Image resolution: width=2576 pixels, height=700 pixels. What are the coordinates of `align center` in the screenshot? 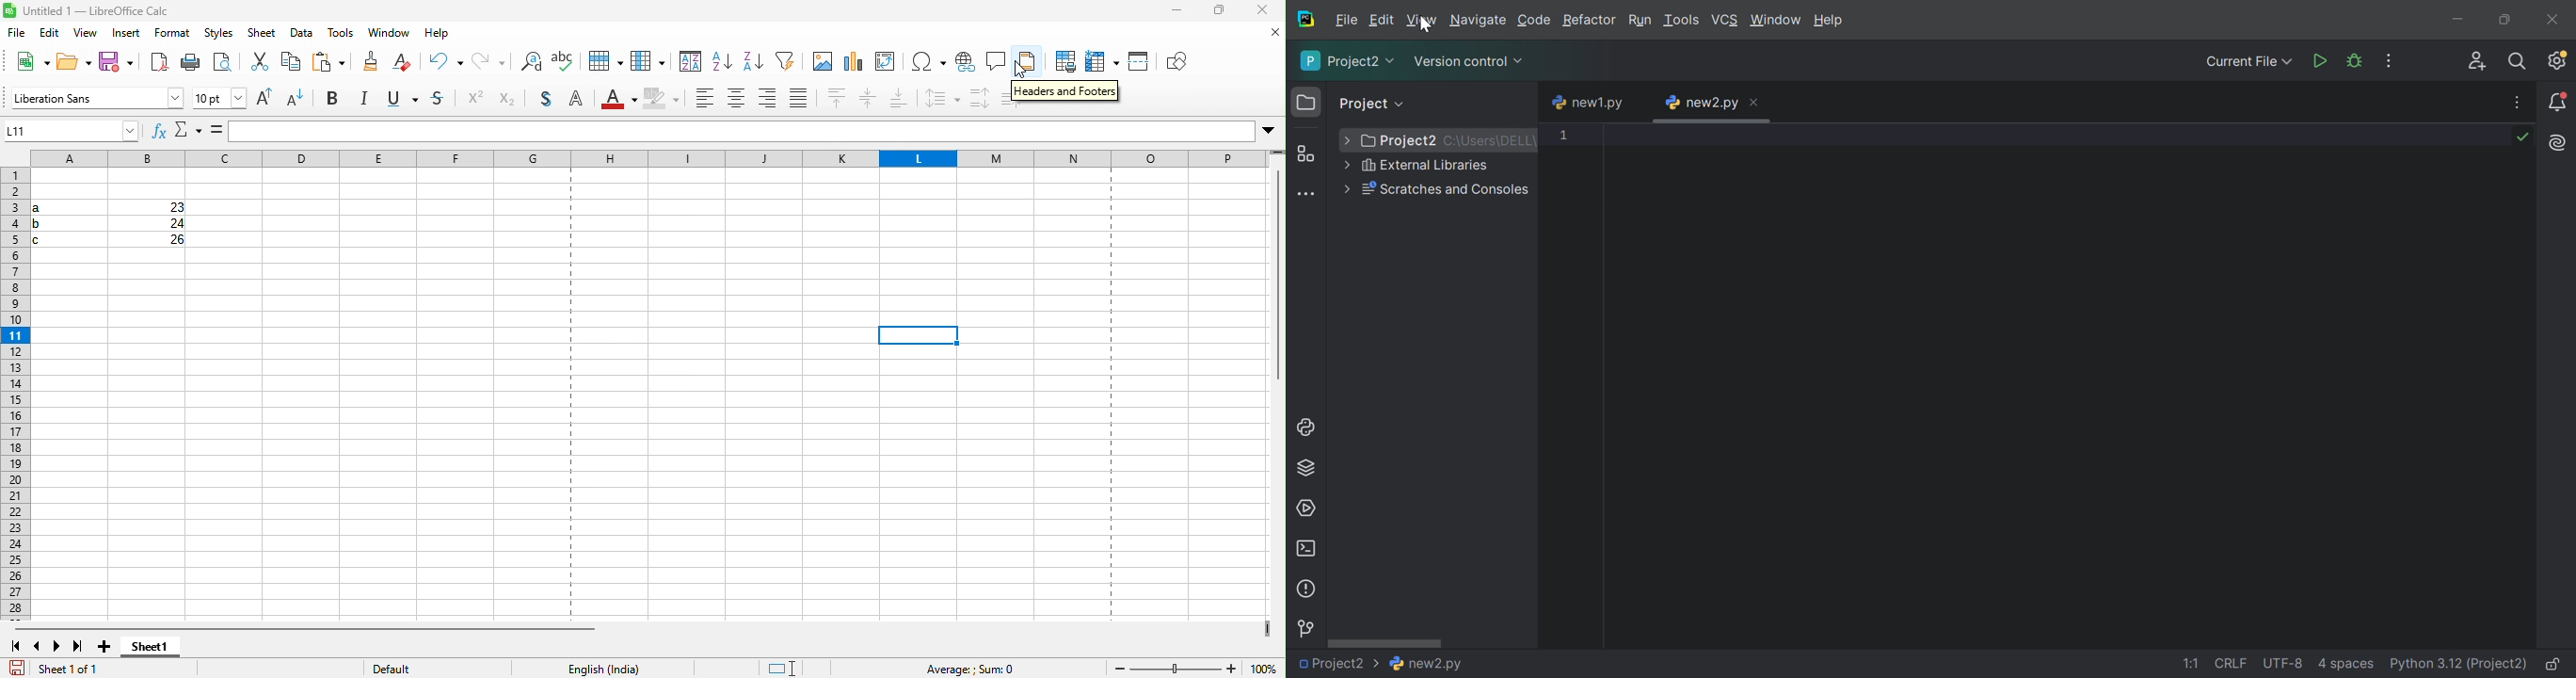 It's located at (735, 102).